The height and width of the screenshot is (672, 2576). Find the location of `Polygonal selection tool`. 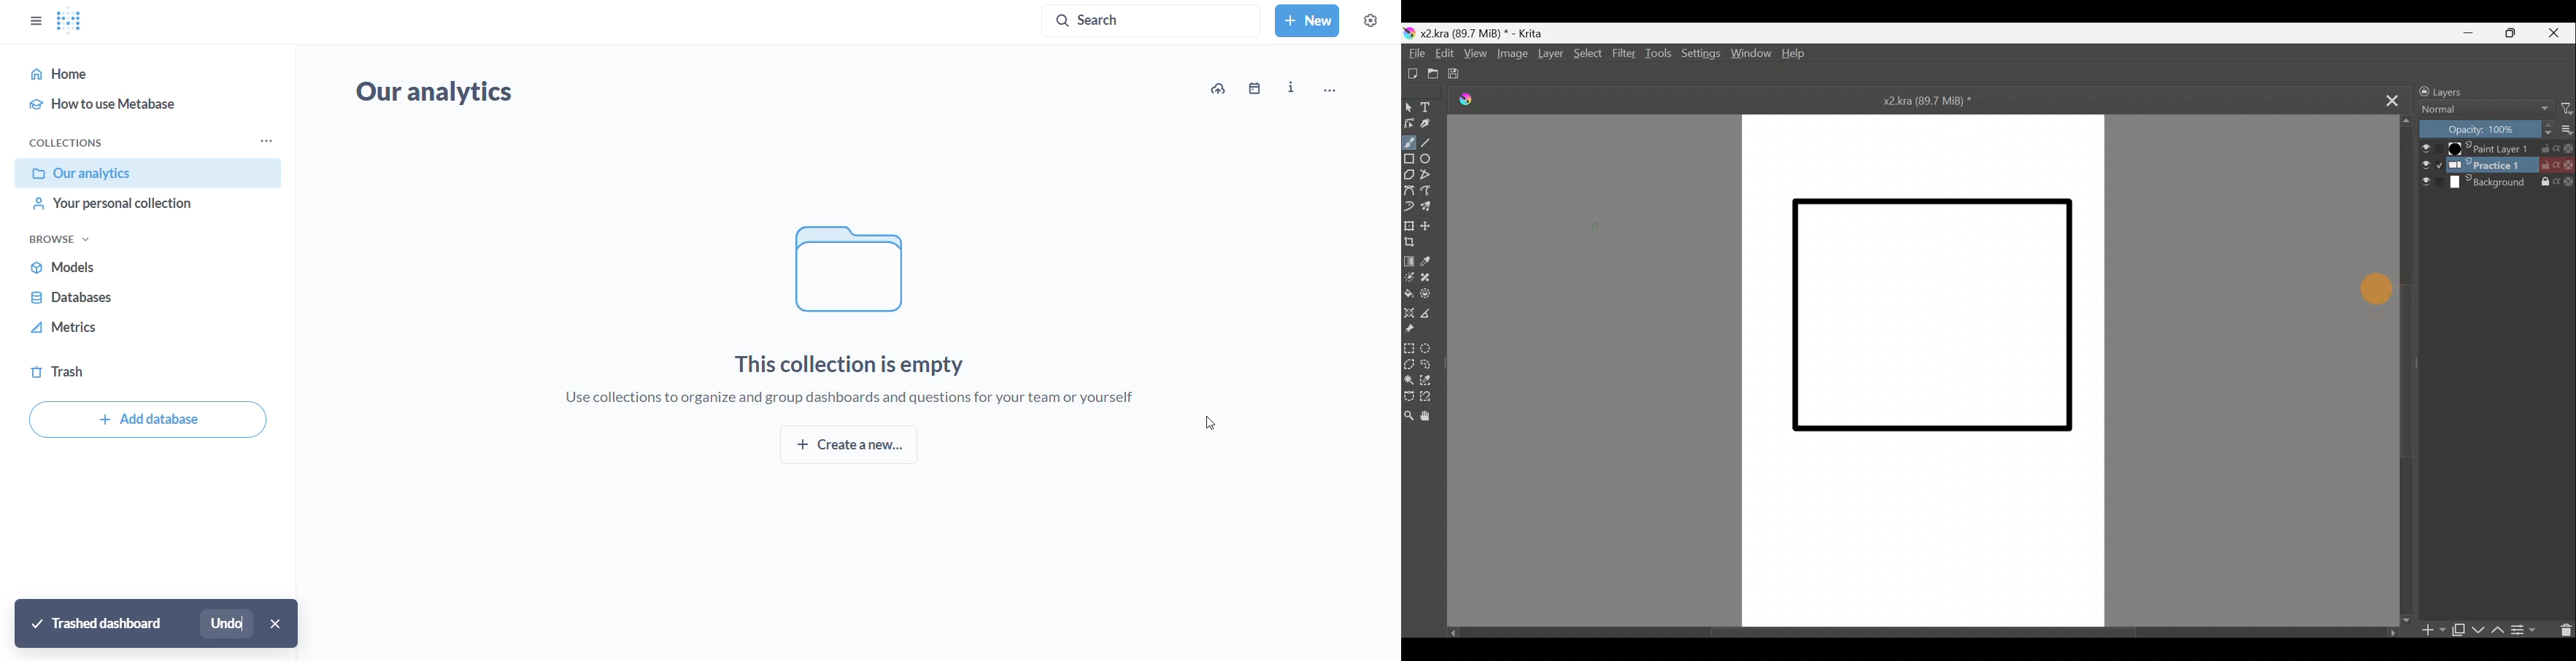

Polygonal selection tool is located at coordinates (1409, 364).